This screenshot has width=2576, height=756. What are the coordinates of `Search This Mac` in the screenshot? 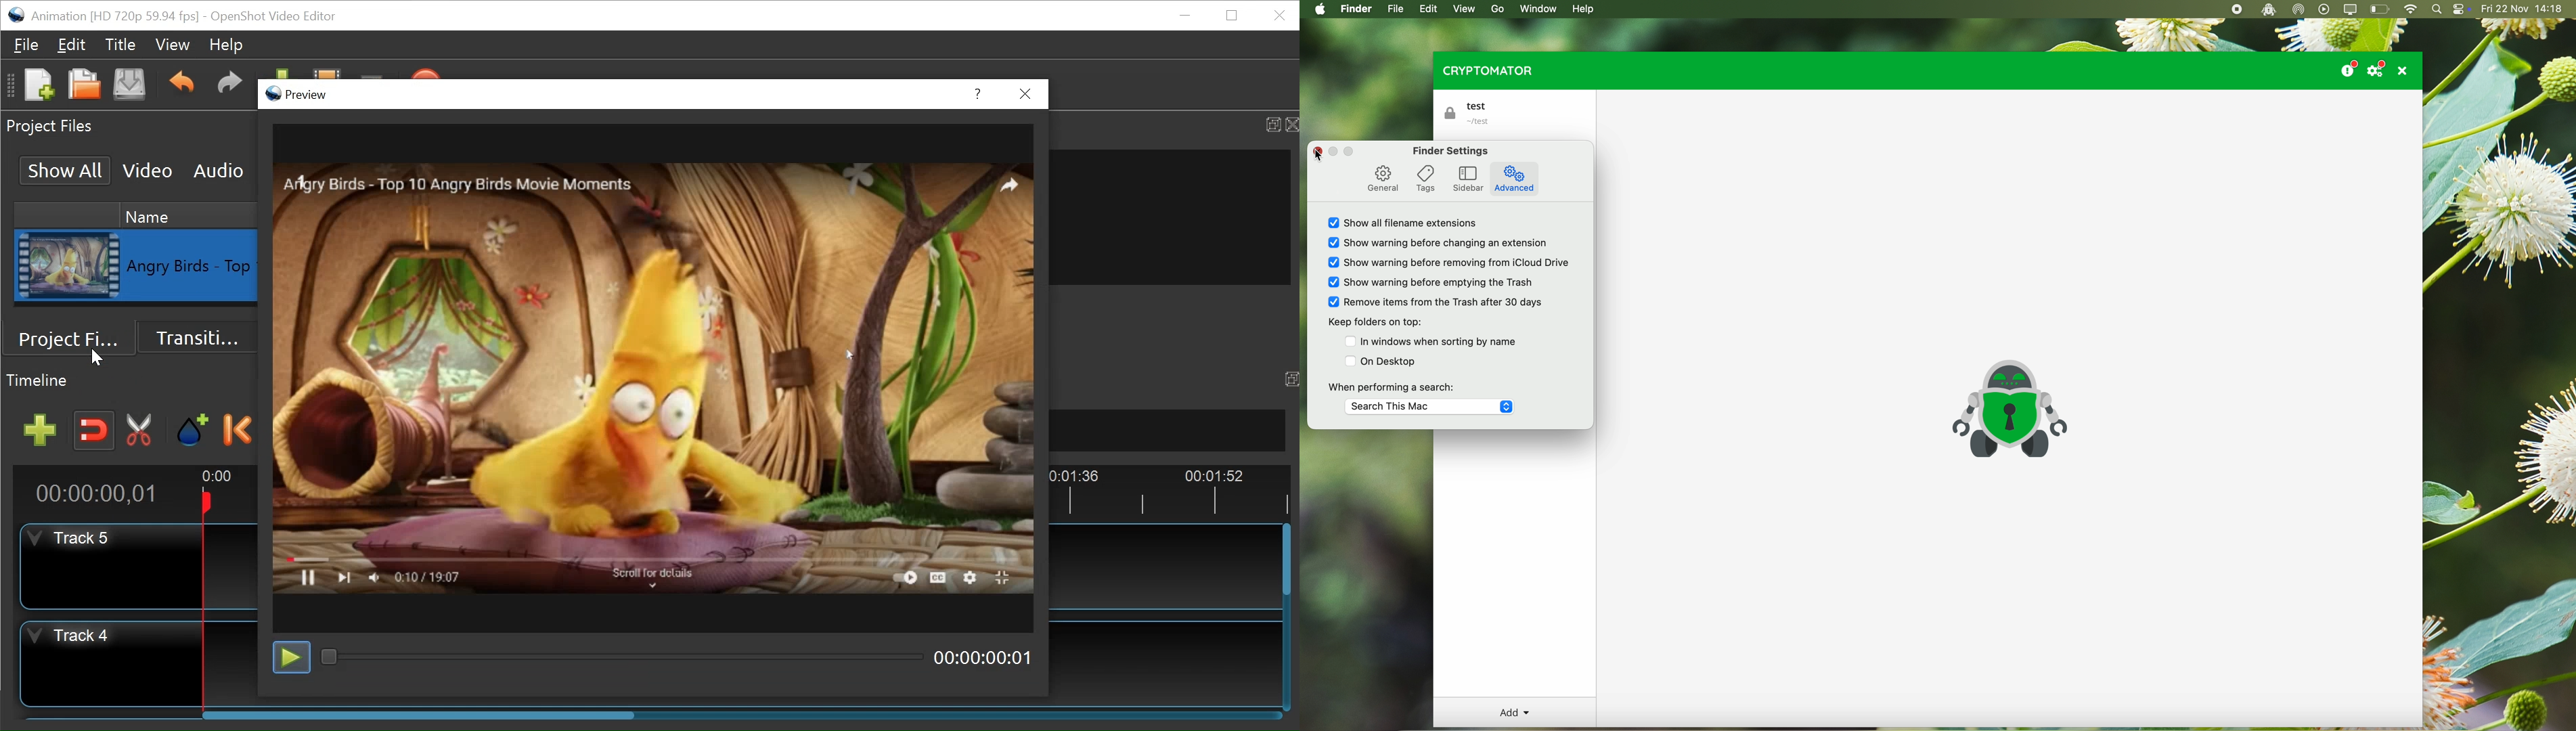 It's located at (1429, 408).